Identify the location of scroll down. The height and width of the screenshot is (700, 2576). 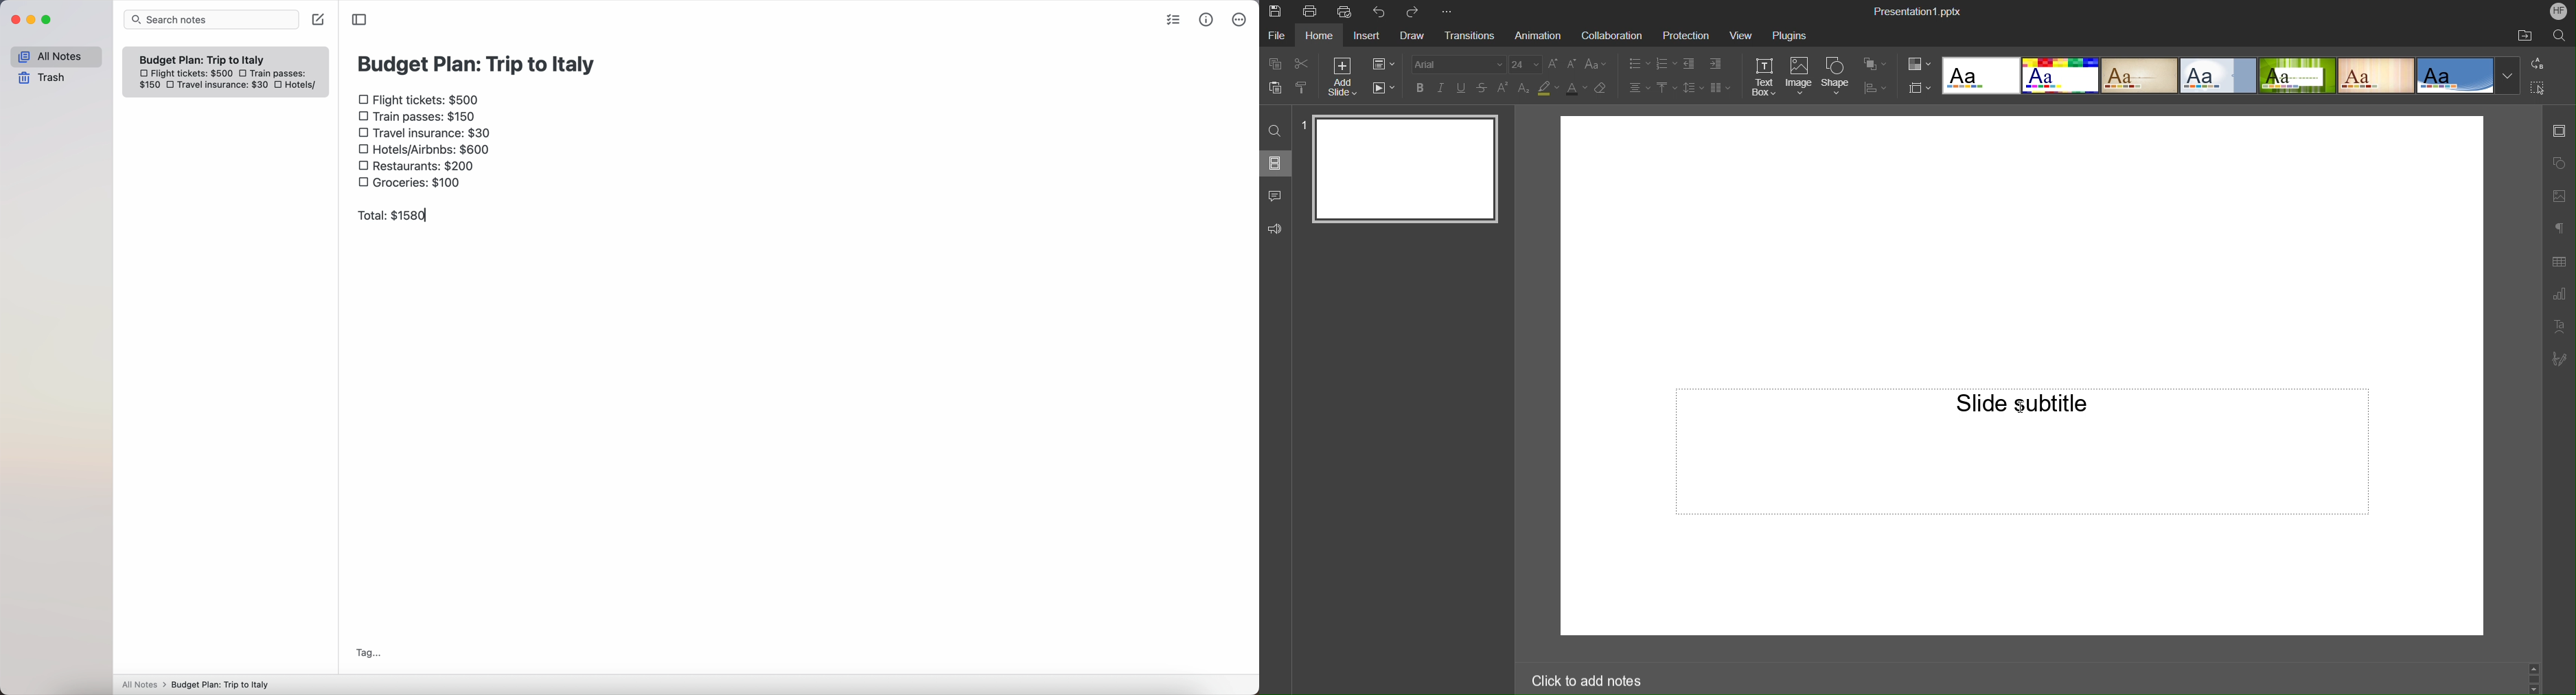
(2533, 690).